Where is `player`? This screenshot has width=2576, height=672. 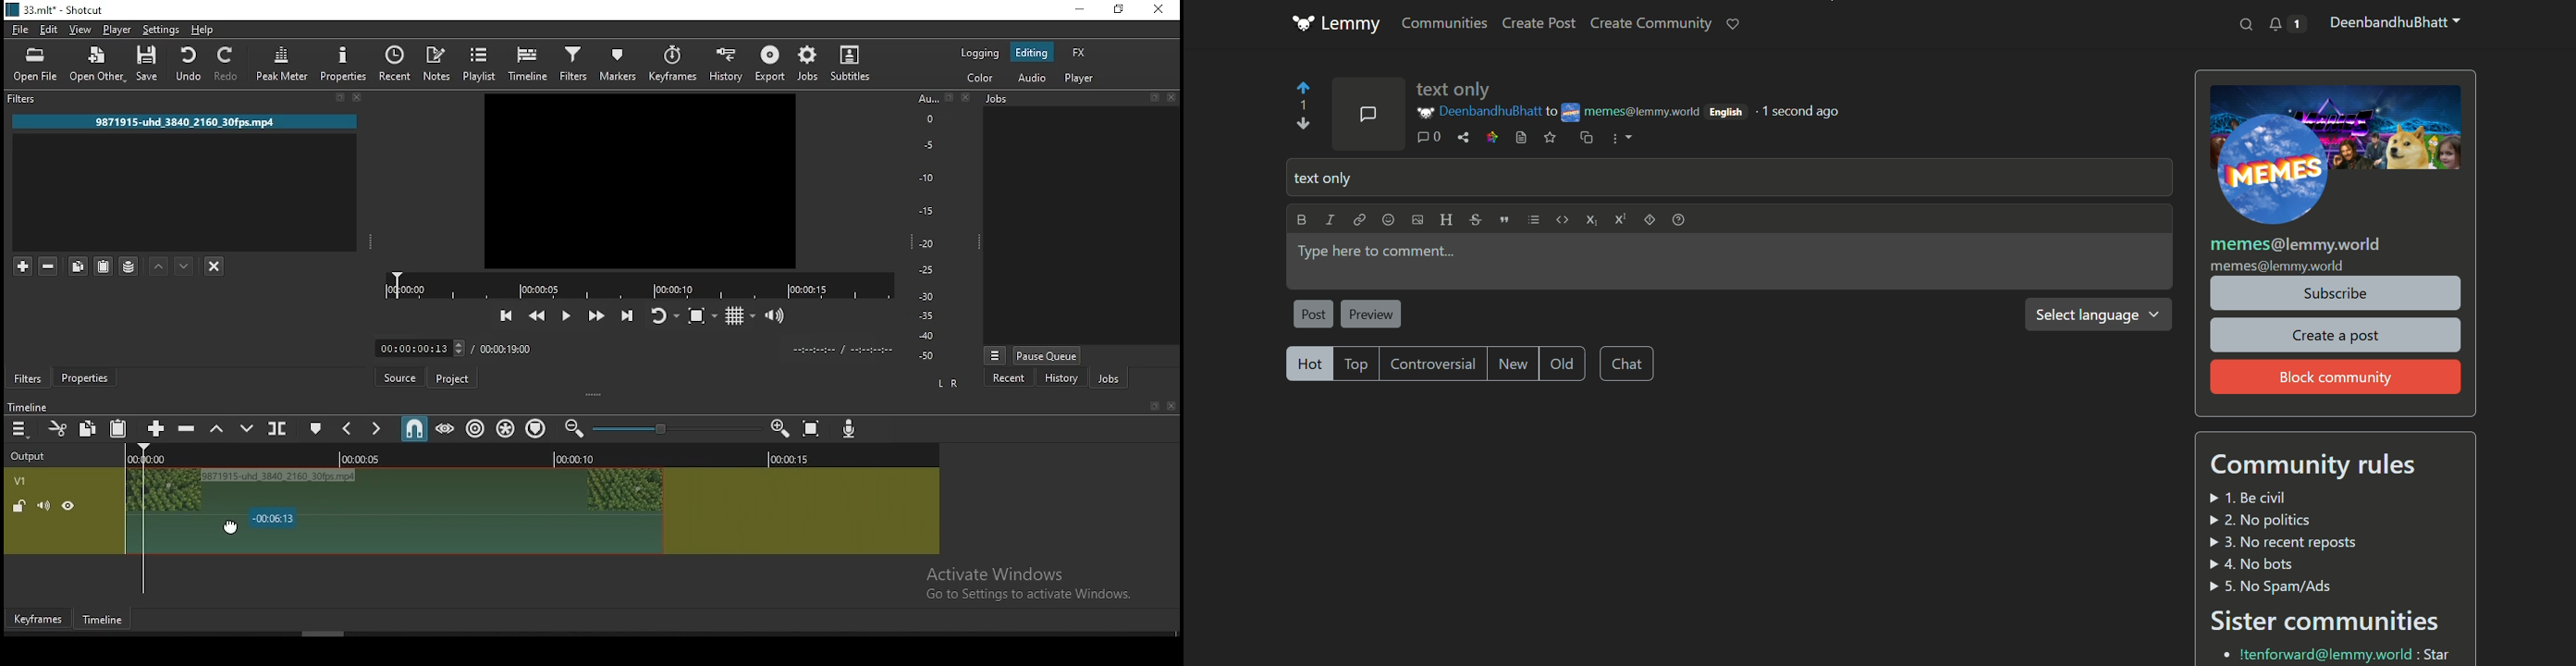 player is located at coordinates (1083, 80).